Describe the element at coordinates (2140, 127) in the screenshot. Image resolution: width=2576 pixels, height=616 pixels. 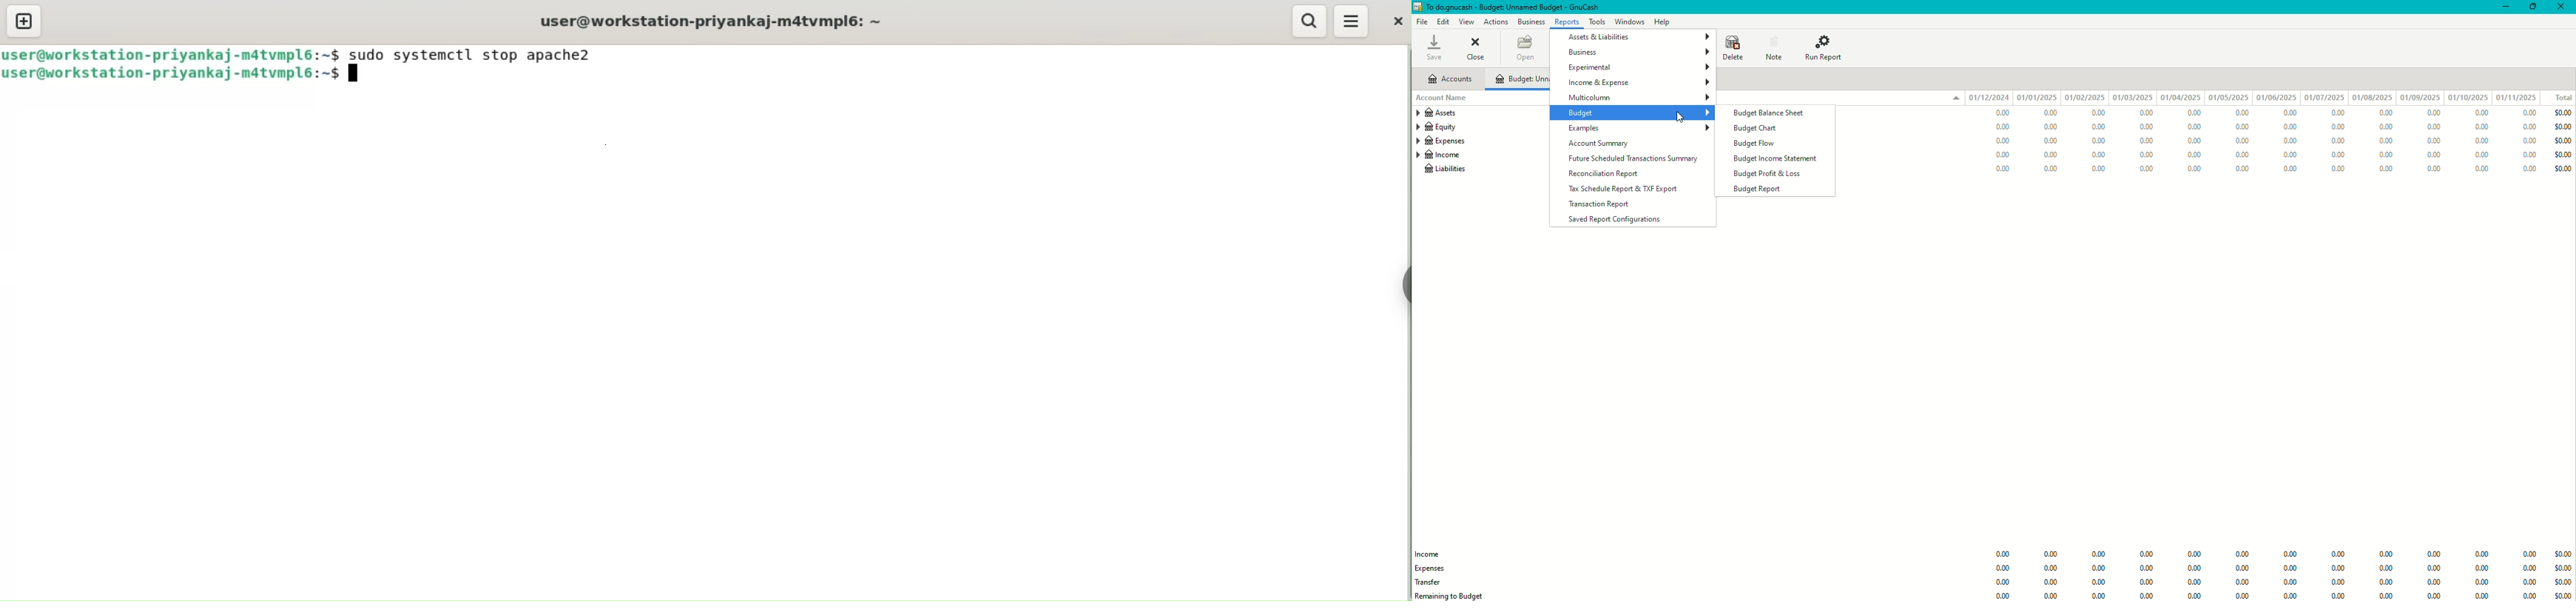
I see `0.00` at that location.